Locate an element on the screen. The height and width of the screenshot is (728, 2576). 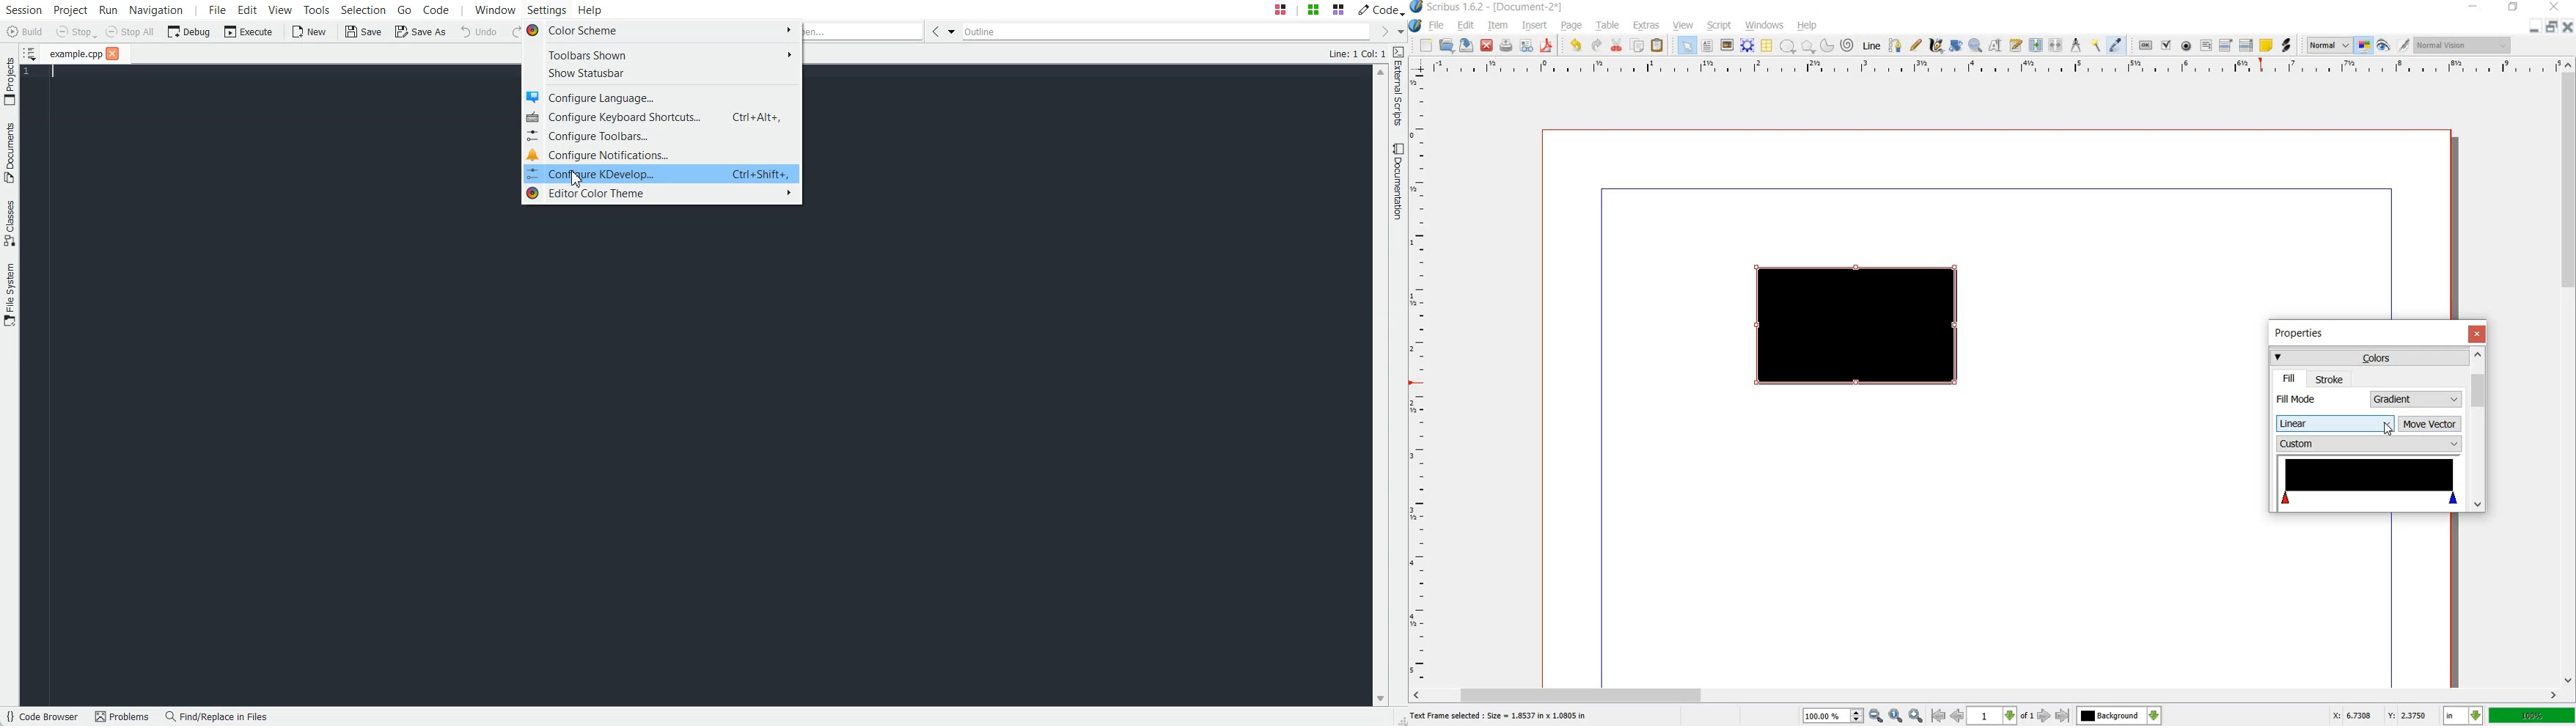
zoom out is located at coordinates (1876, 716).